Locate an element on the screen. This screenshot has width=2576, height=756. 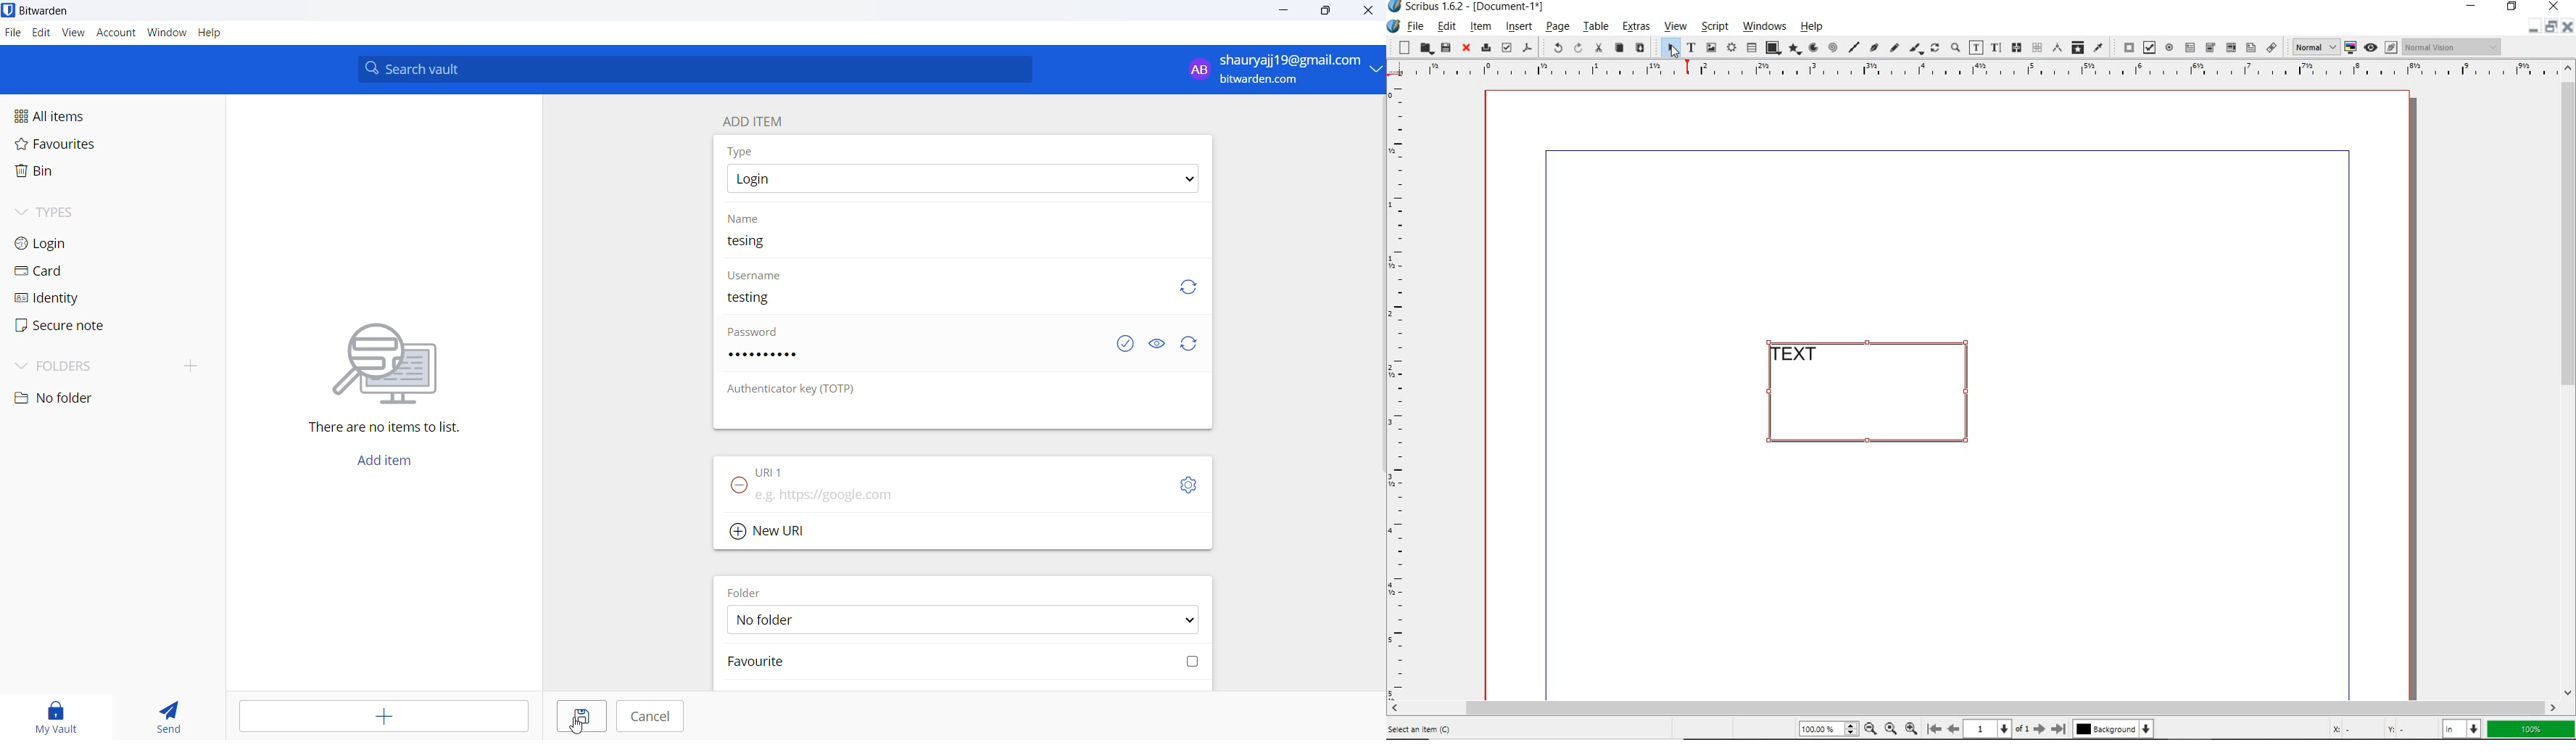
Zoom 100.00% is located at coordinates (1829, 729).